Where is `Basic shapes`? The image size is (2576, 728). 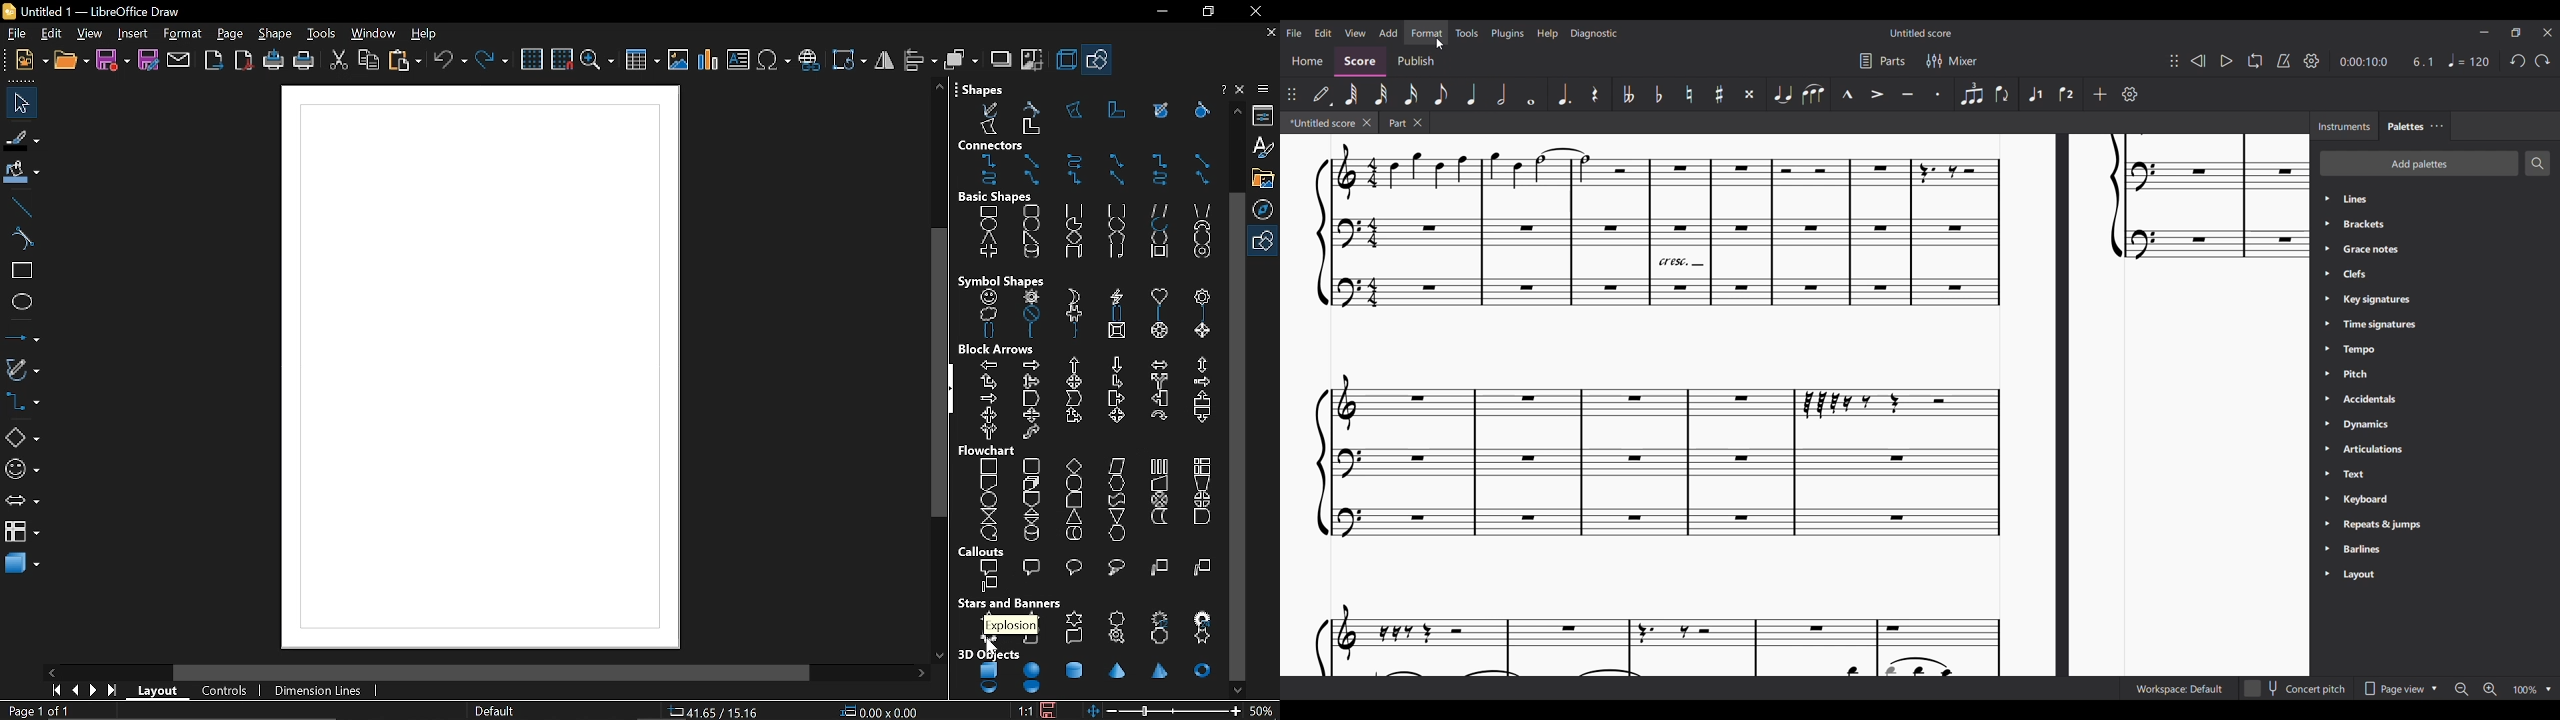
Basic shapes is located at coordinates (1086, 226).